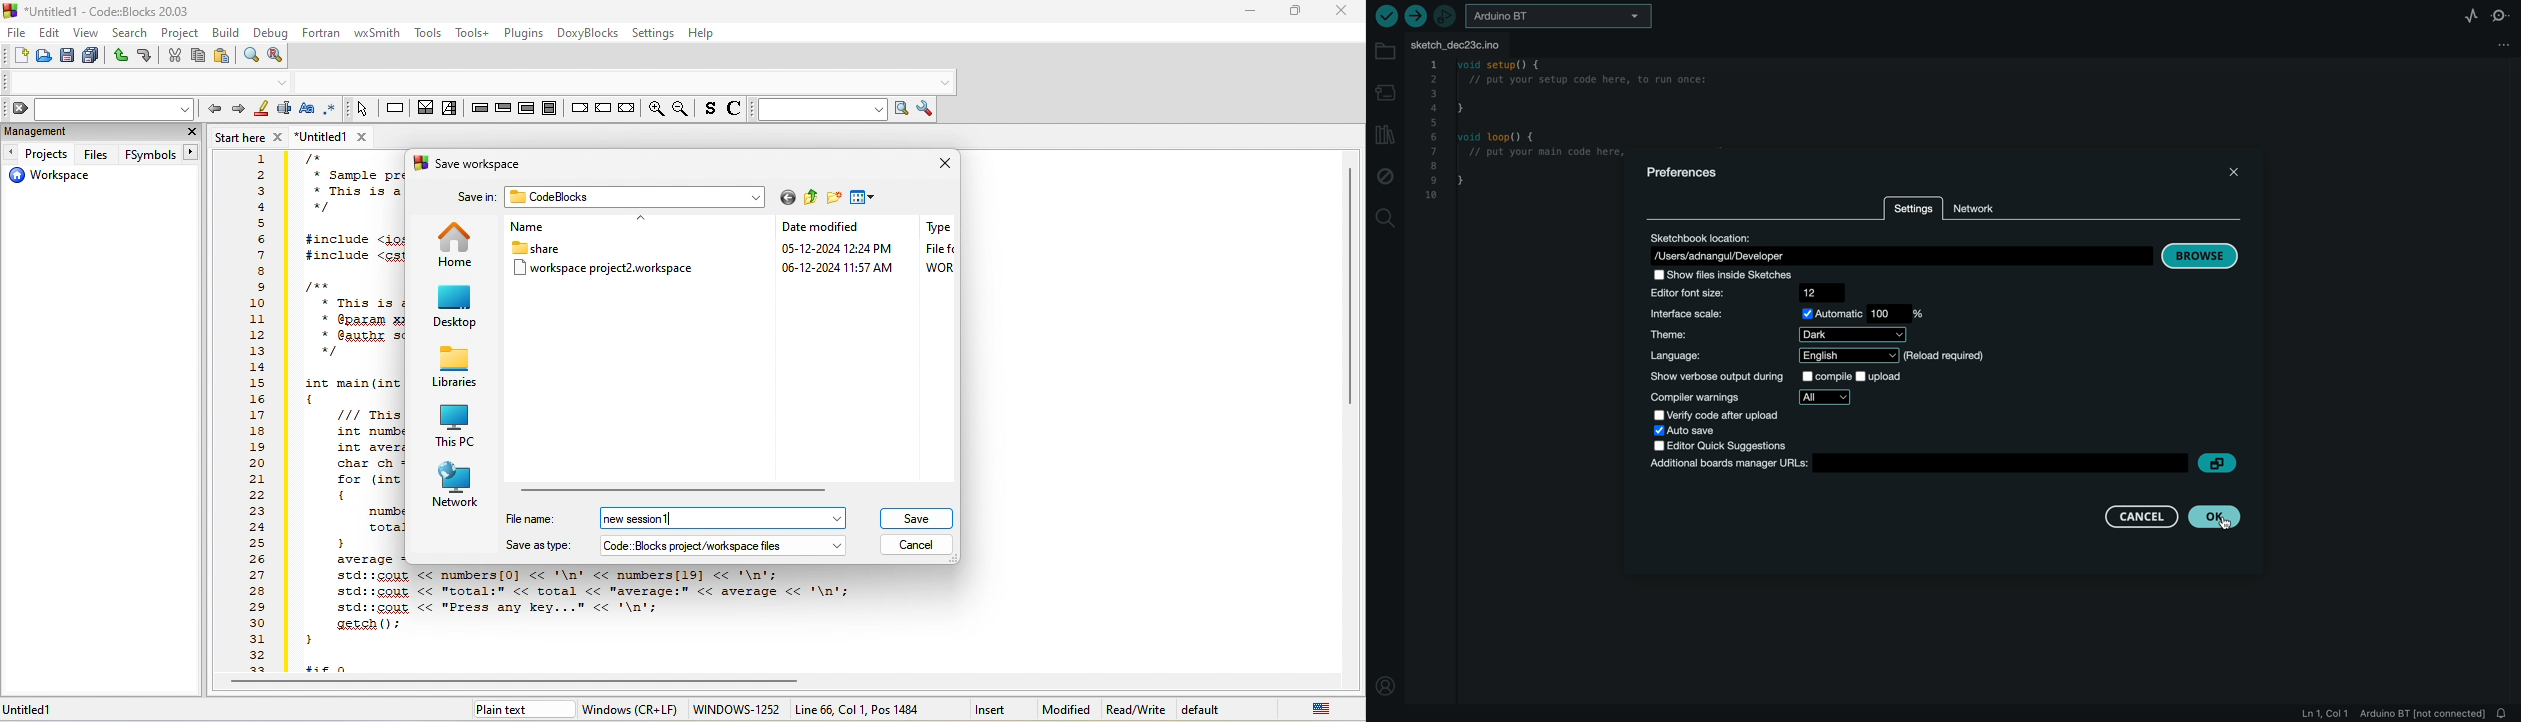 The image size is (2548, 728). I want to click on untitled 1, so click(40, 710).